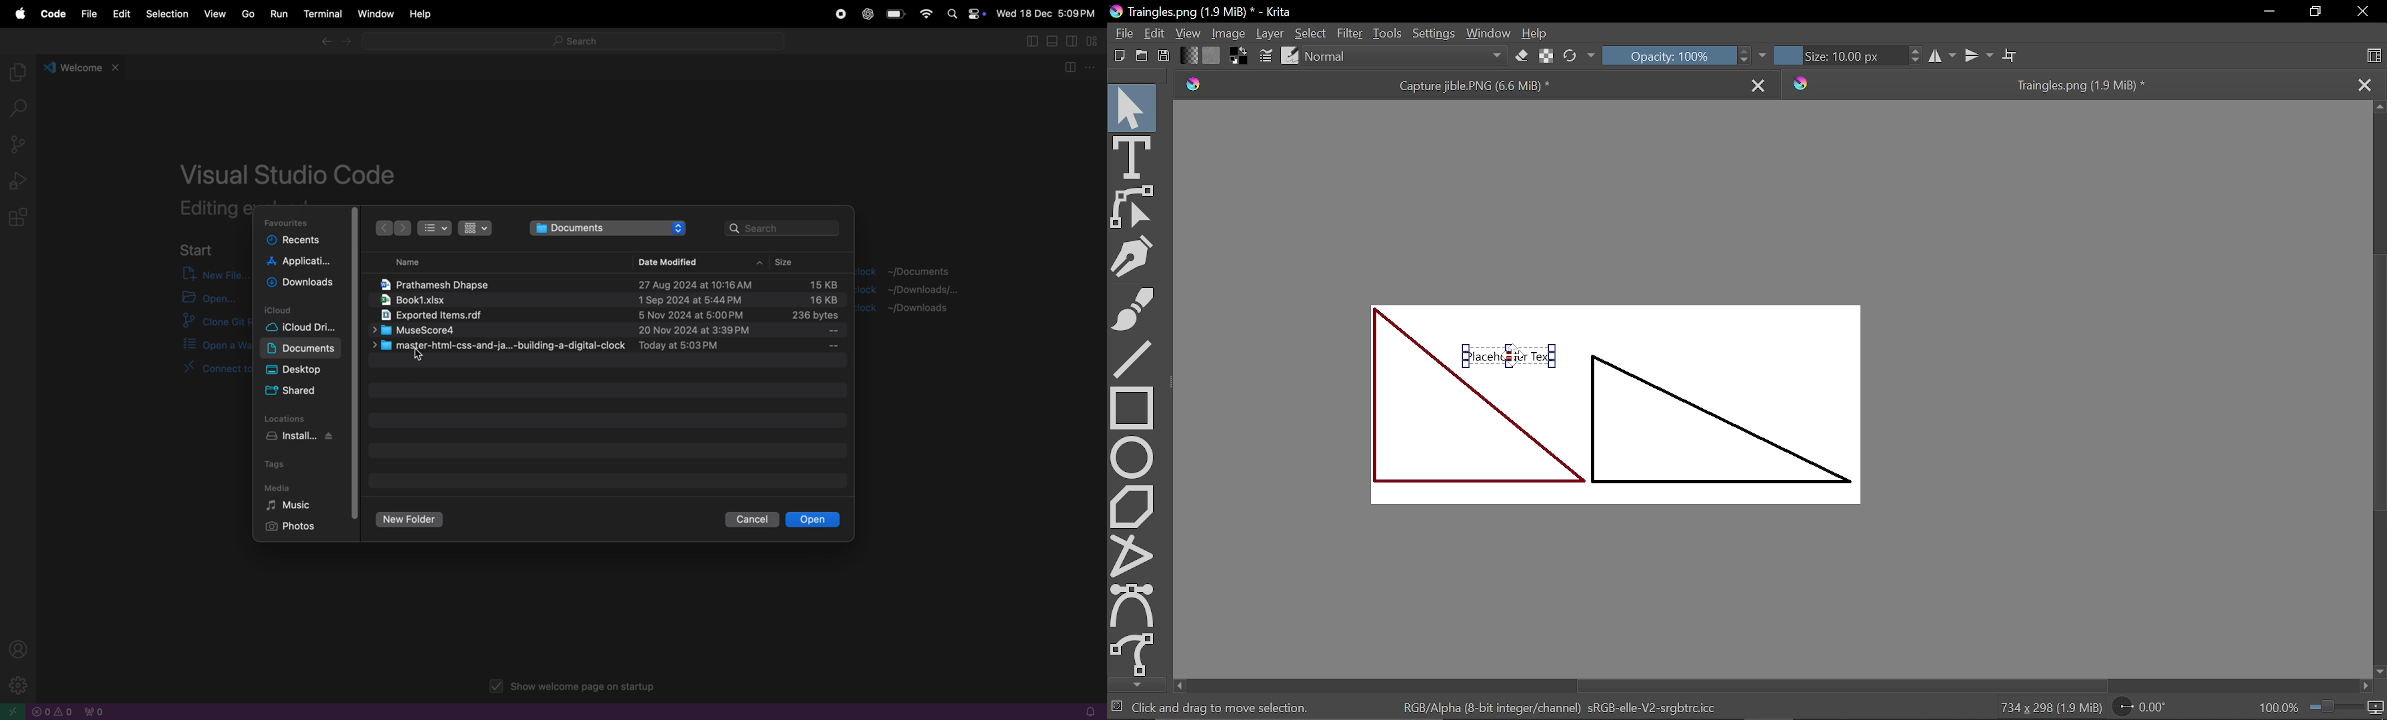 Image resolution: width=2408 pixels, height=728 pixels. I want to click on Vertical scrollbar, so click(2379, 389).